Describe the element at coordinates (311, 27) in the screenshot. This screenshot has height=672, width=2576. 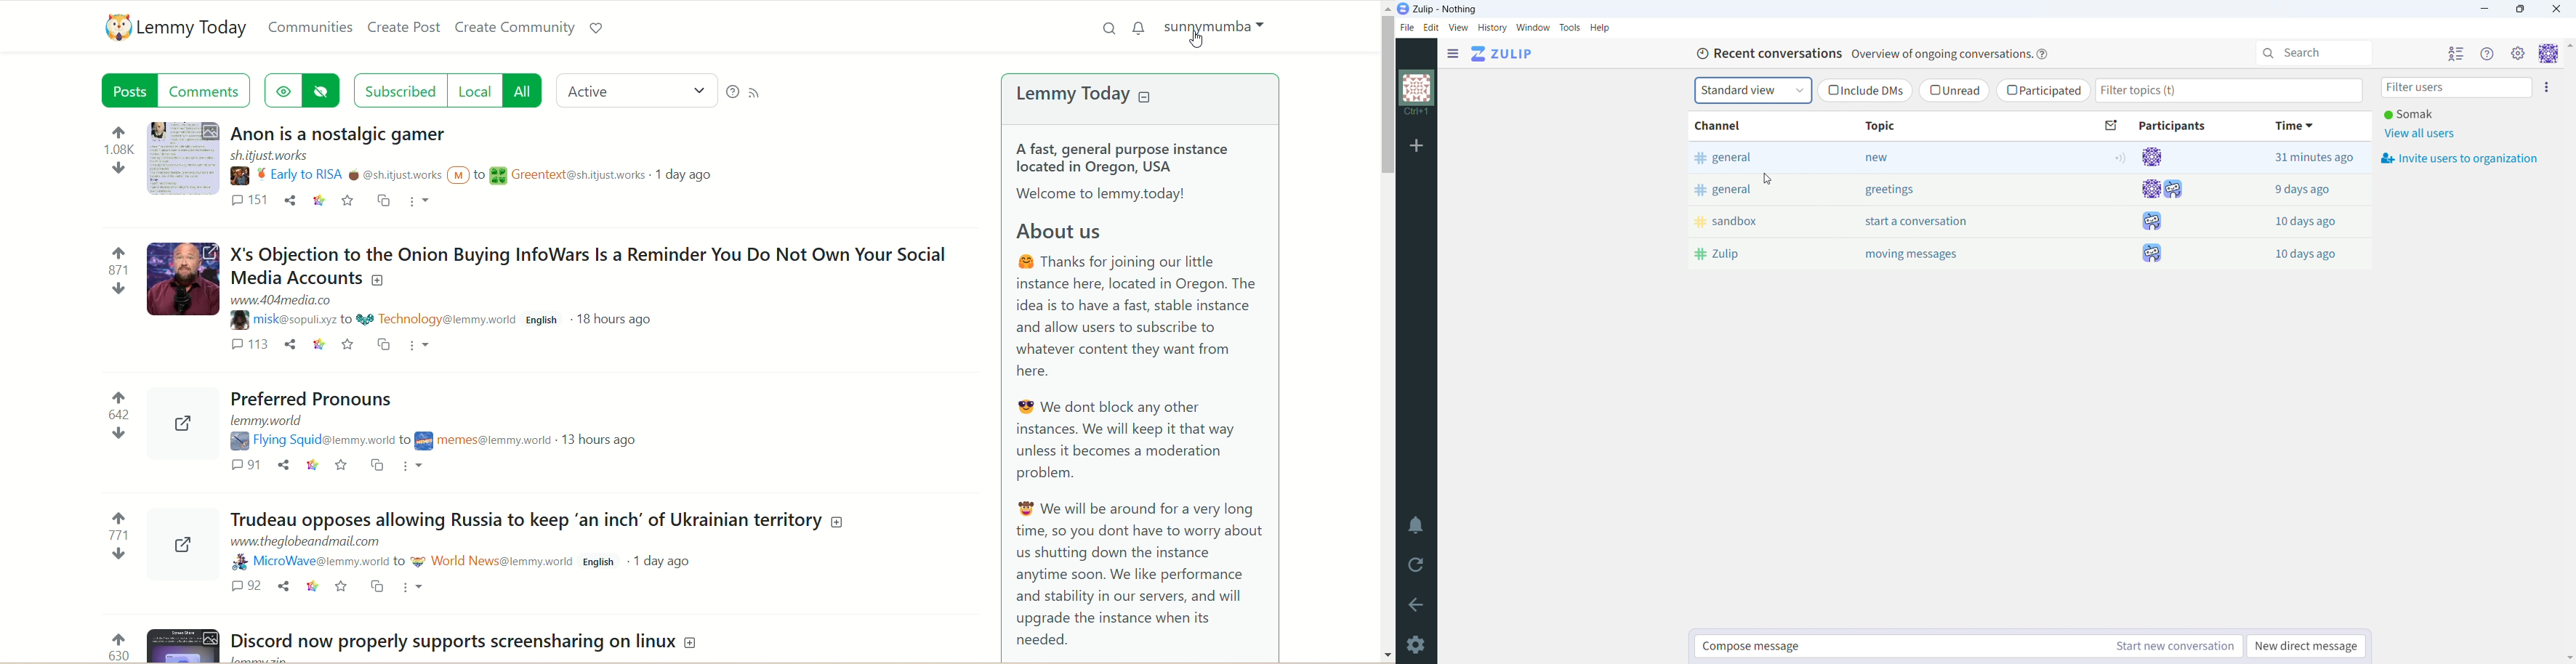
I see `communities` at that location.